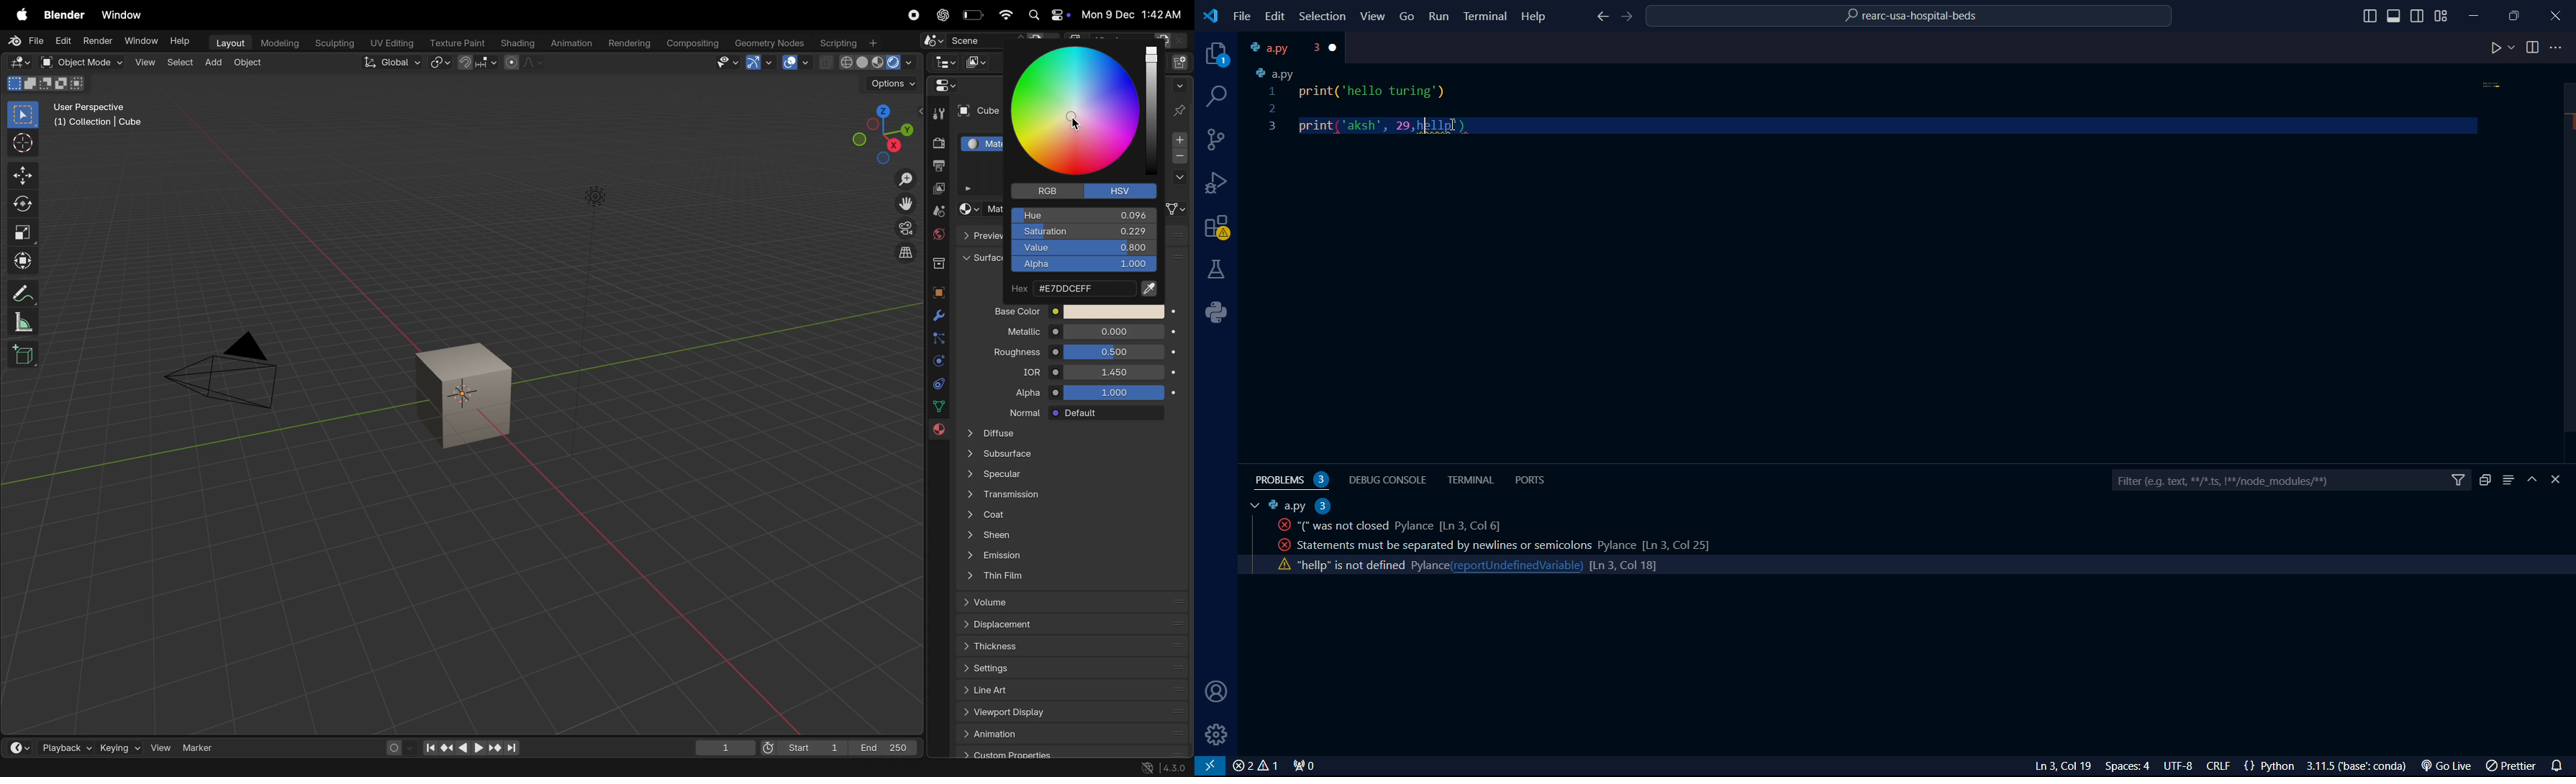 This screenshot has width=2576, height=784. Describe the element at coordinates (1255, 766) in the screenshot. I see `close` at that location.